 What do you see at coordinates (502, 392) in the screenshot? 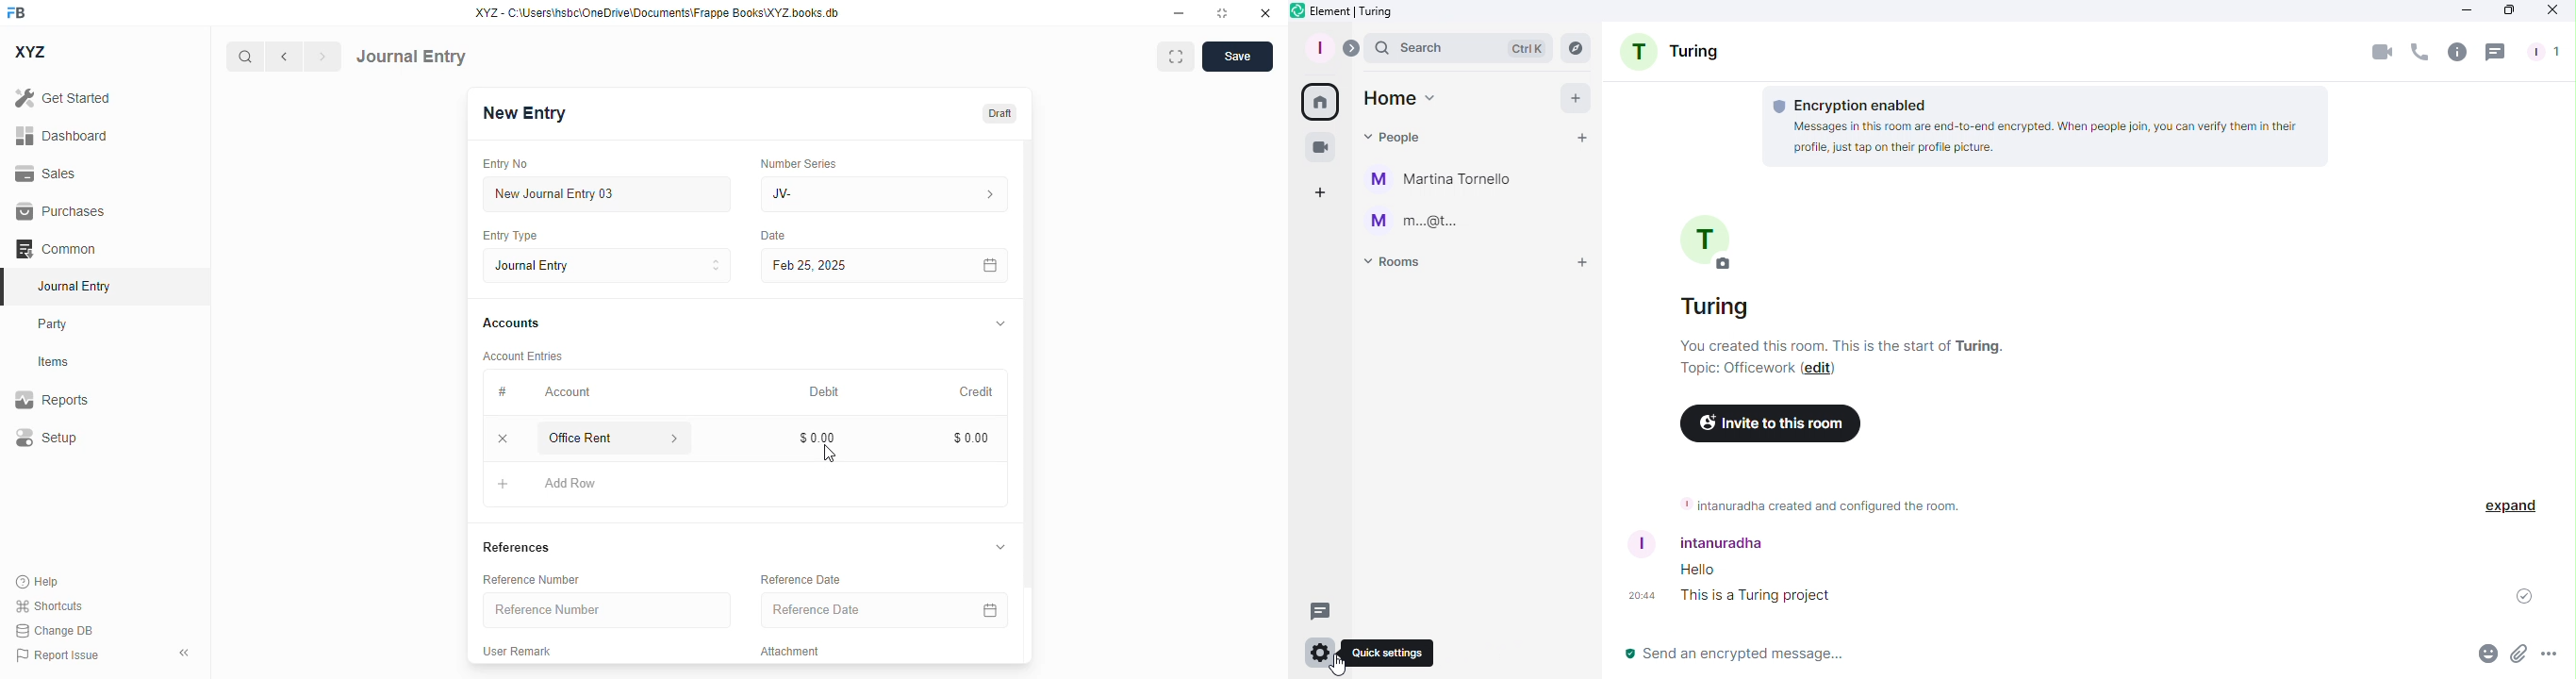
I see `#` at bounding box center [502, 392].